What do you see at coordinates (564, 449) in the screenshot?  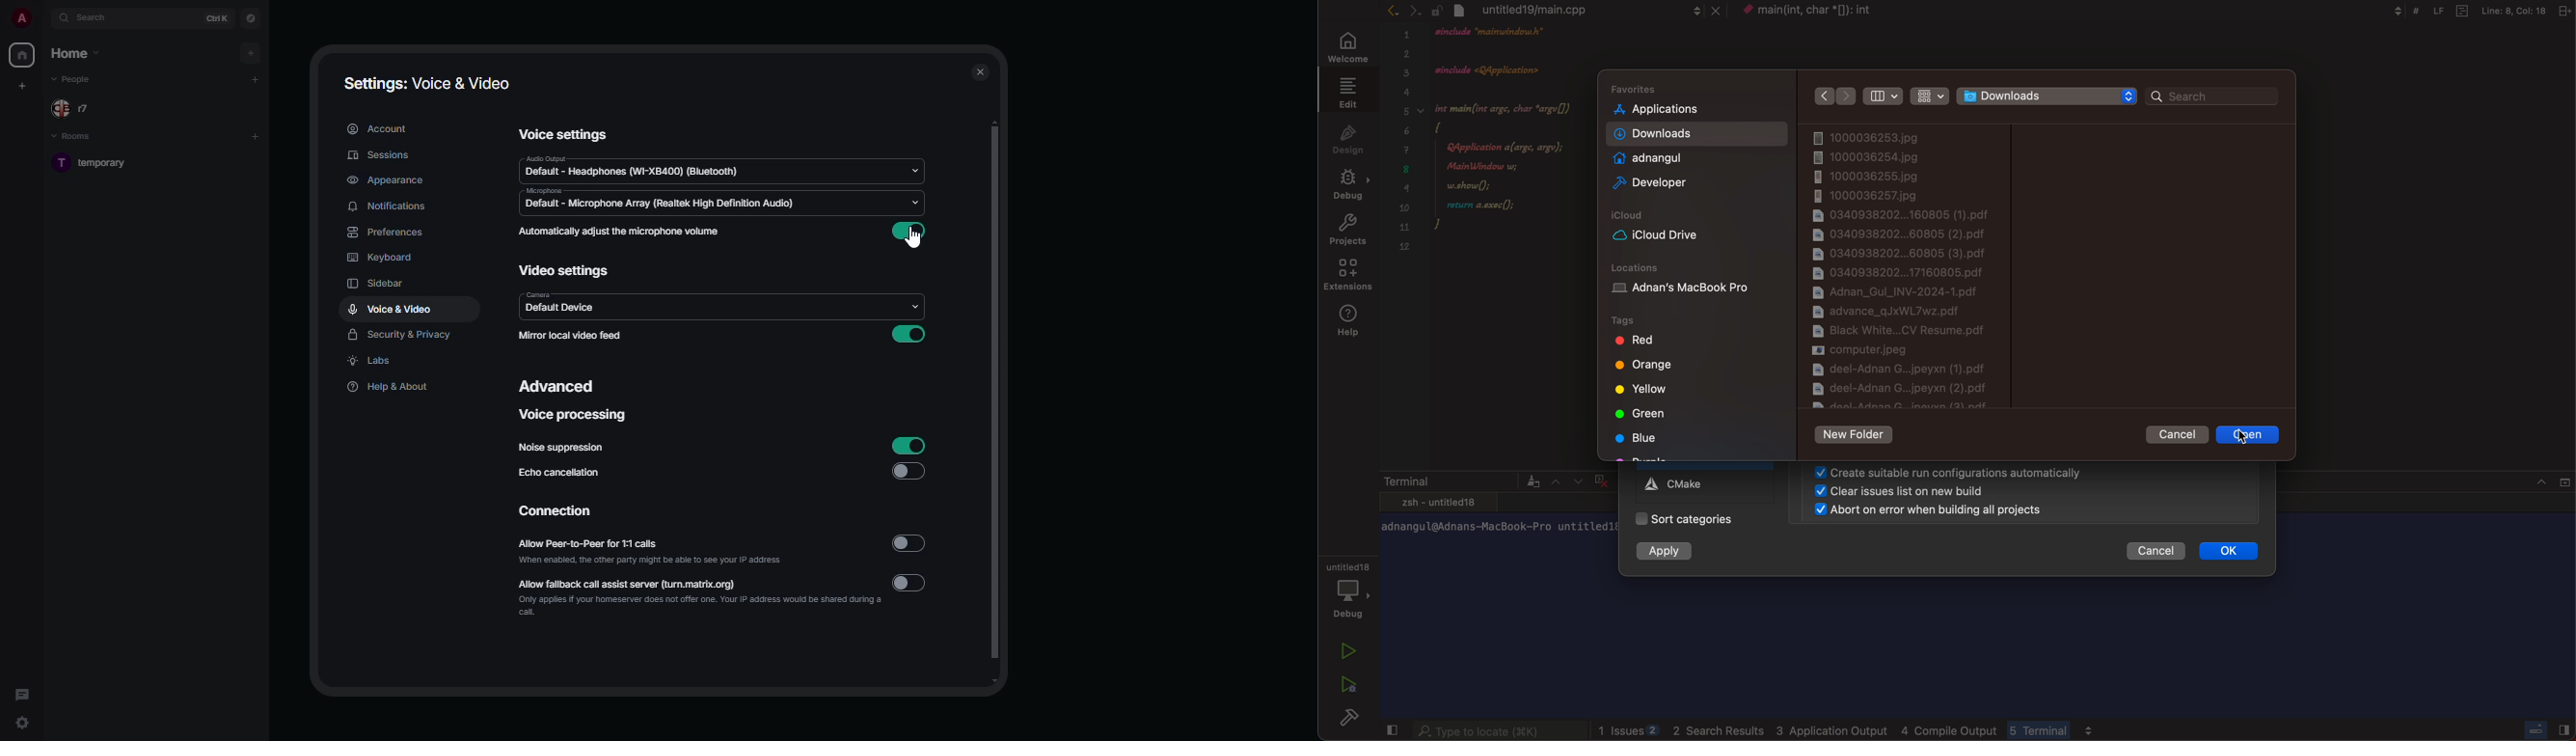 I see `noise suppression` at bounding box center [564, 449].